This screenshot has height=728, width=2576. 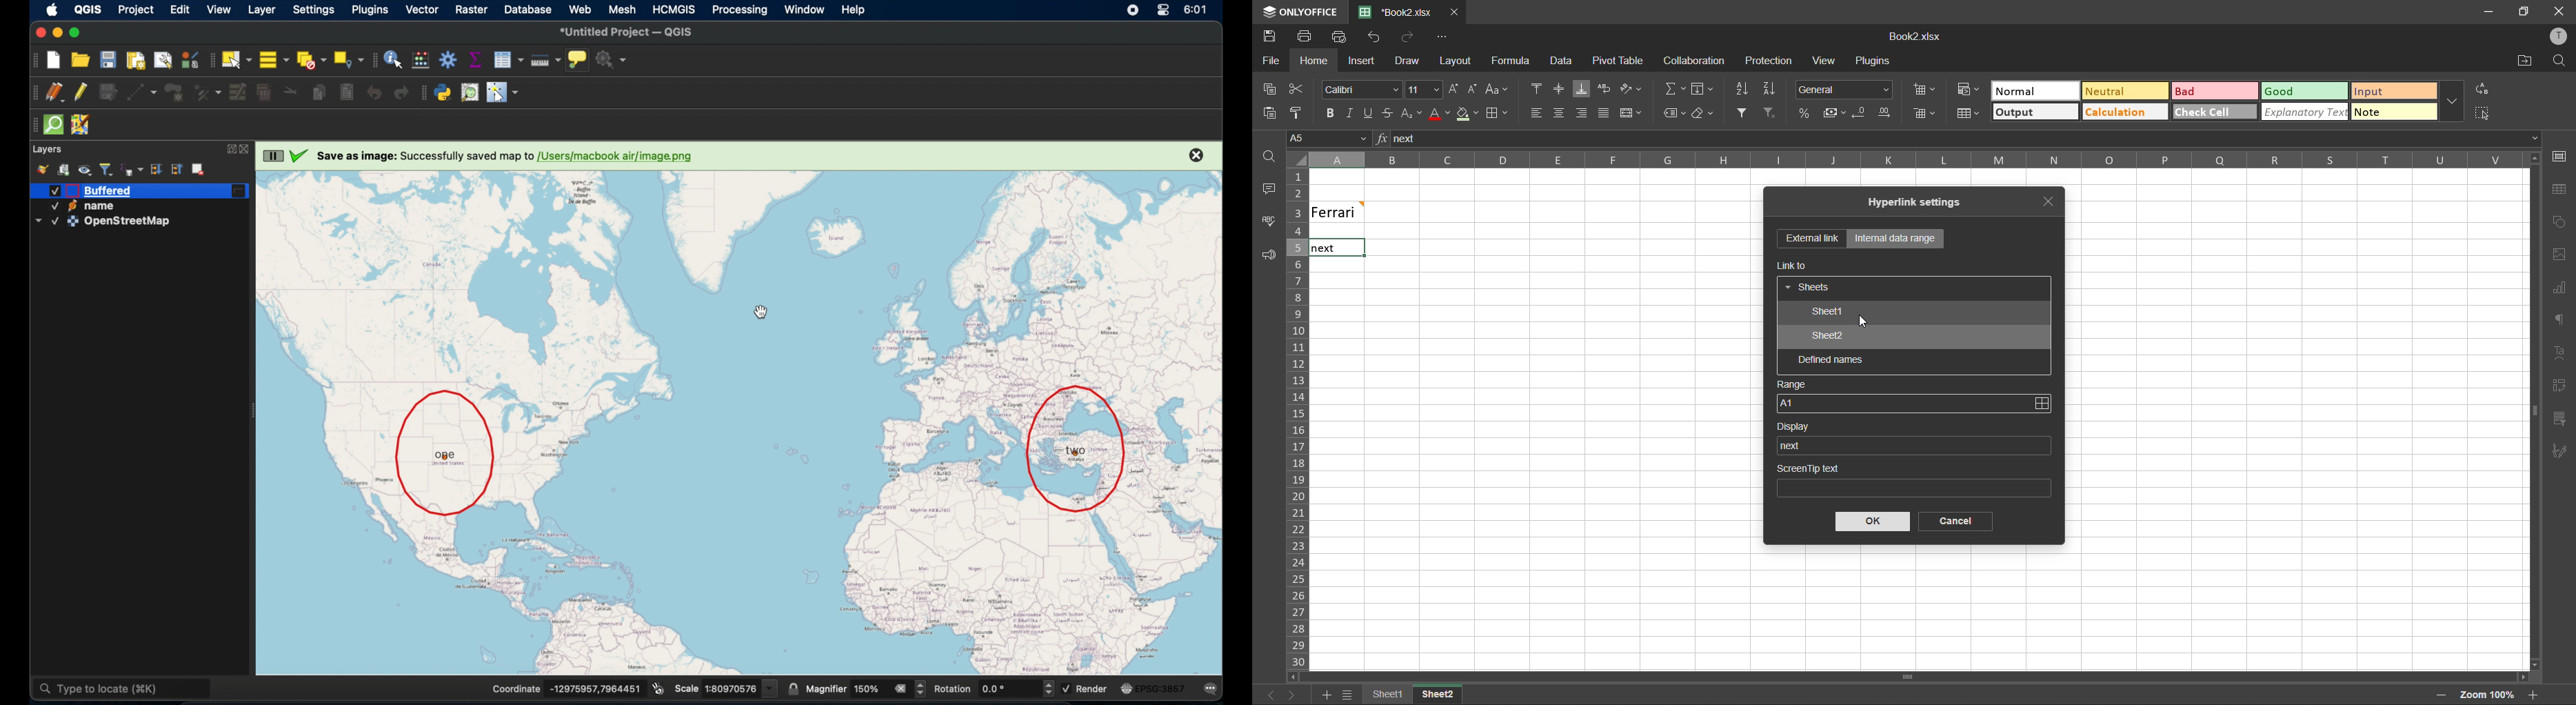 What do you see at coordinates (2559, 288) in the screenshot?
I see `charts` at bounding box center [2559, 288].